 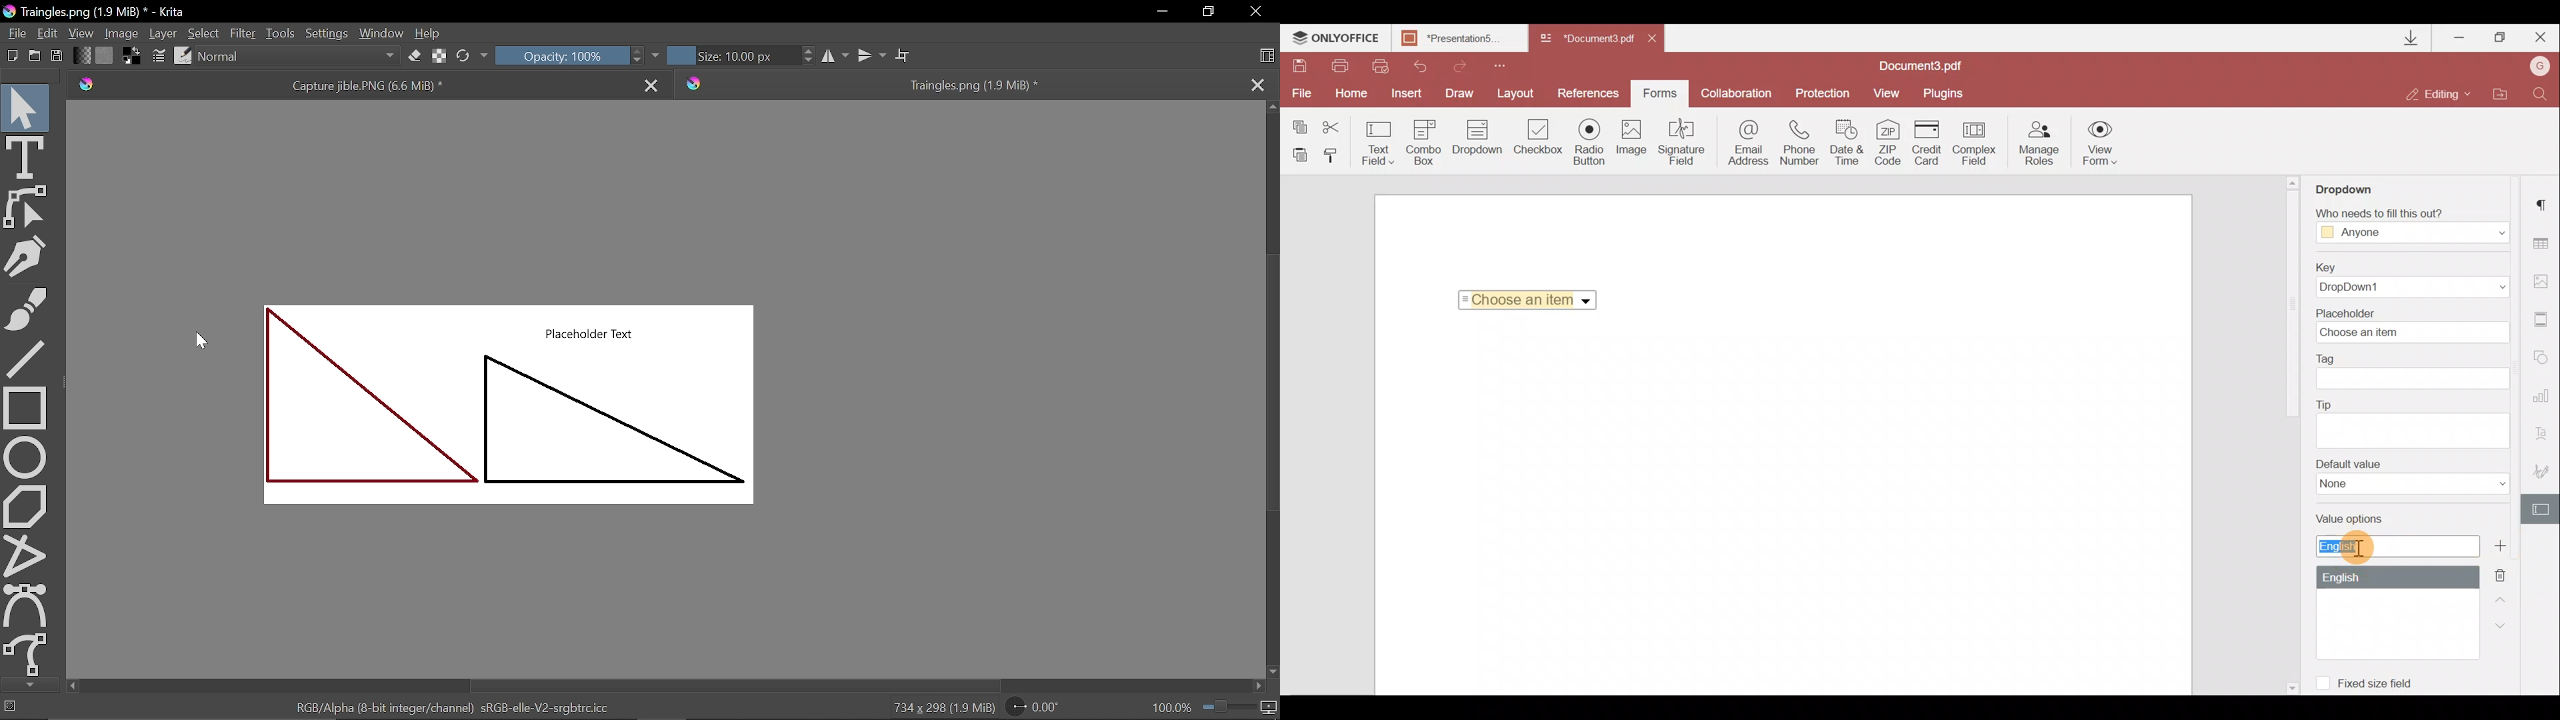 What do you see at coordinates (2439, 93) in the screenshot?
I see `Editing mode` at bounding box center [2439, 93].